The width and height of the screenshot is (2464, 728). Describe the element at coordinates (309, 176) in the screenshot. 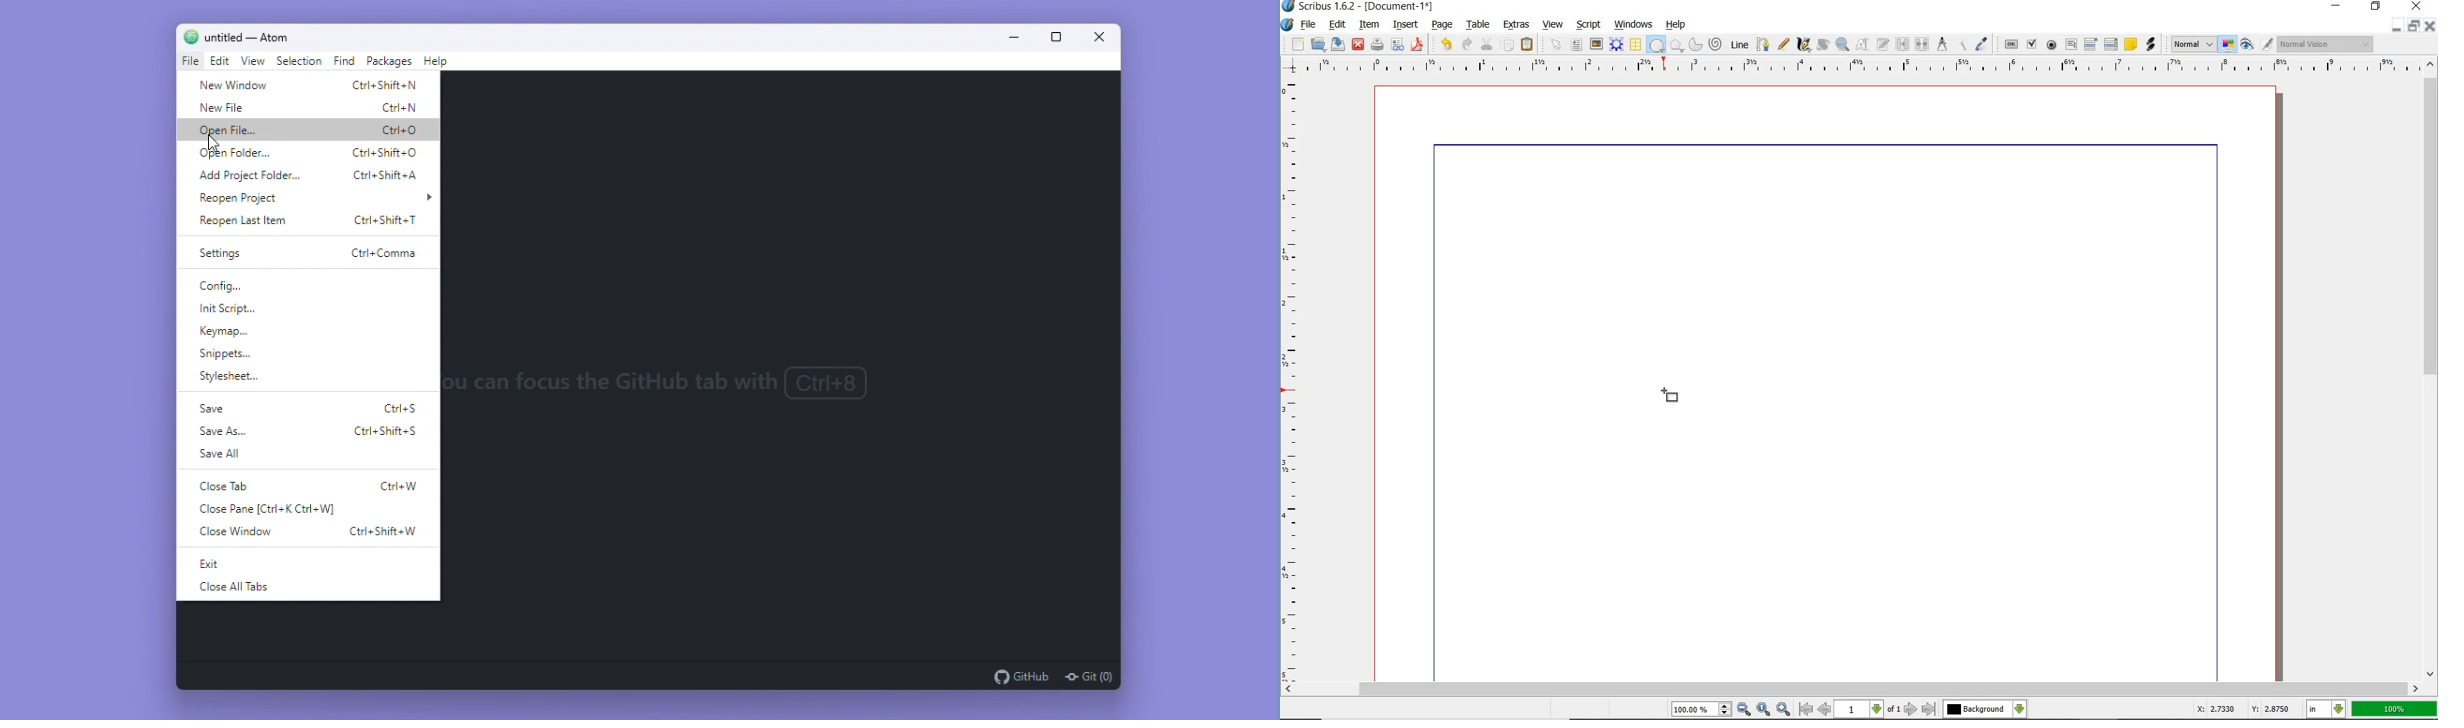

I see `add project folder... ctrl+shift+A` at that location.